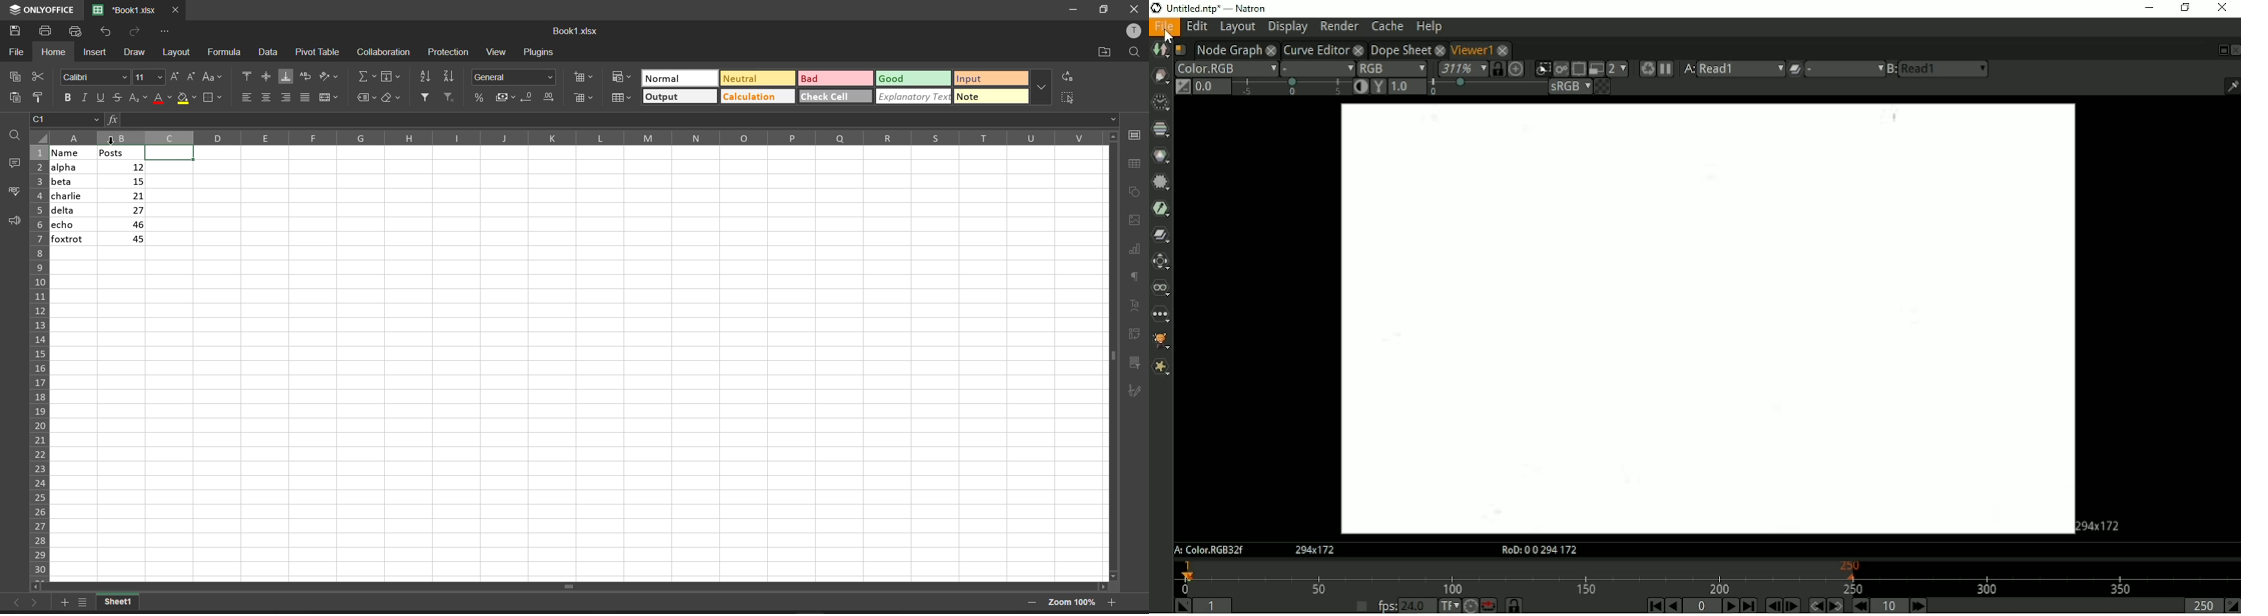 The width and height of the screenshot is (2268, 616). Describe the element at coordinates (1074, 9) in the screenshot. I see `minimize` at that location.